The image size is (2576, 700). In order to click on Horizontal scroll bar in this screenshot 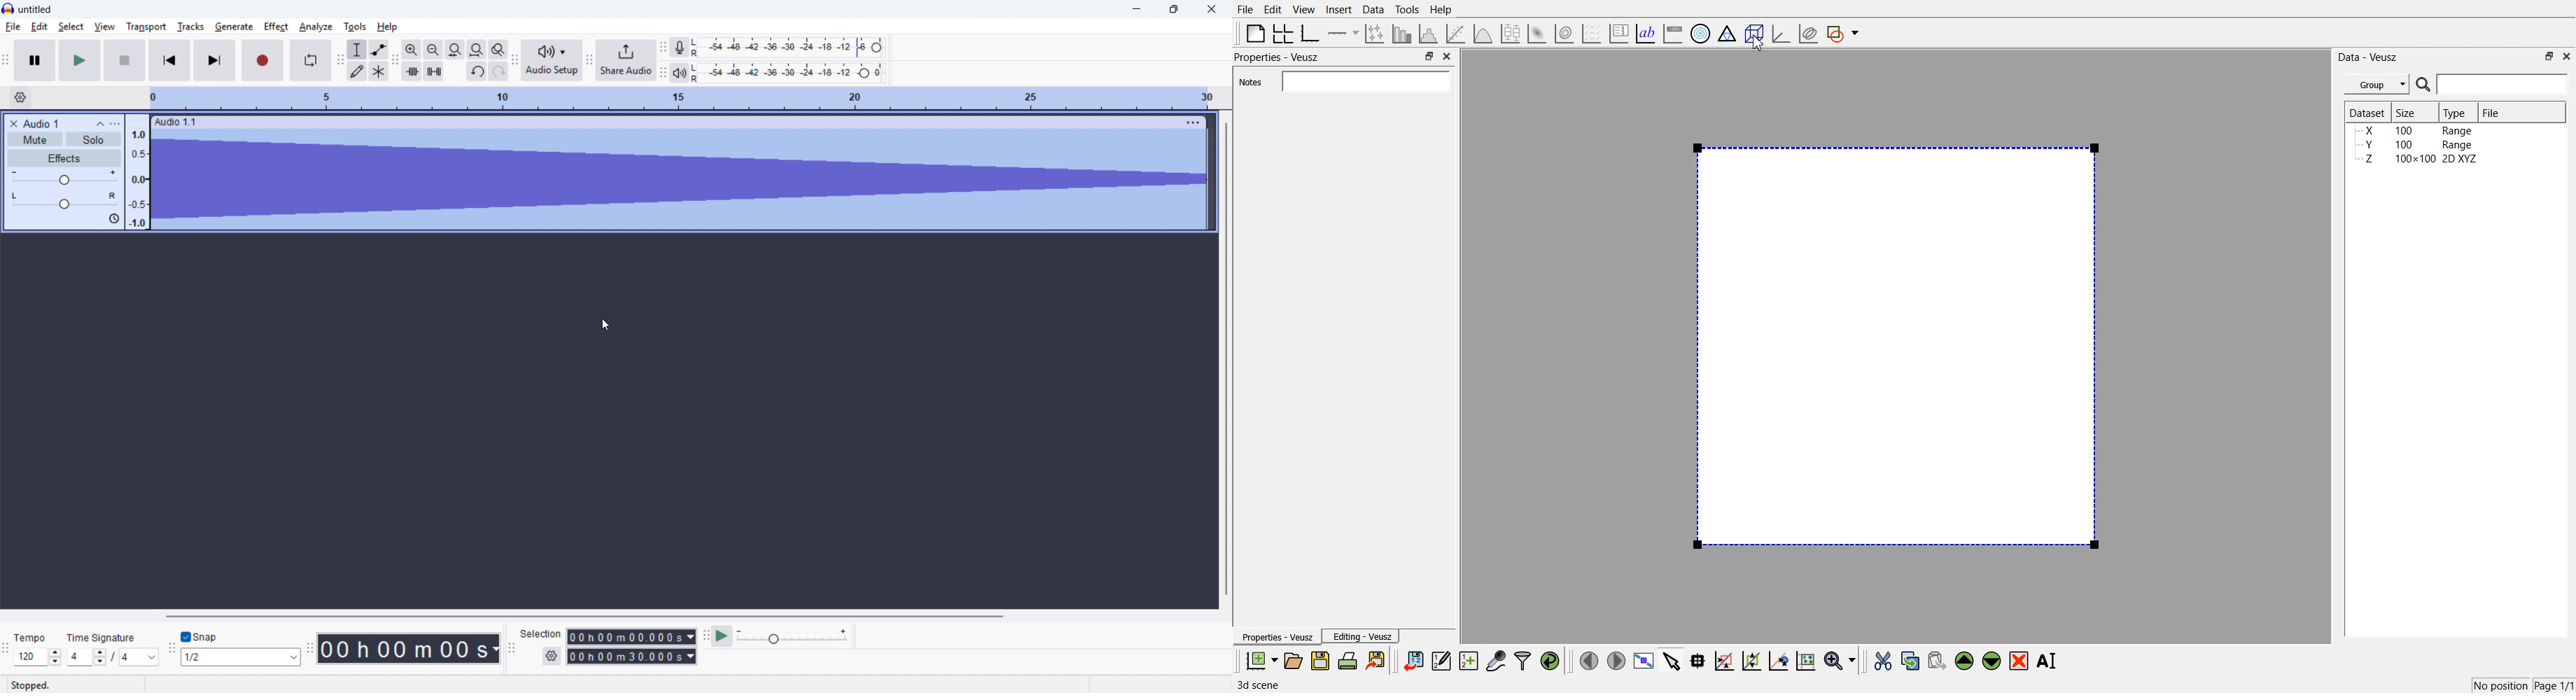, I will do `click(586, 617)`.